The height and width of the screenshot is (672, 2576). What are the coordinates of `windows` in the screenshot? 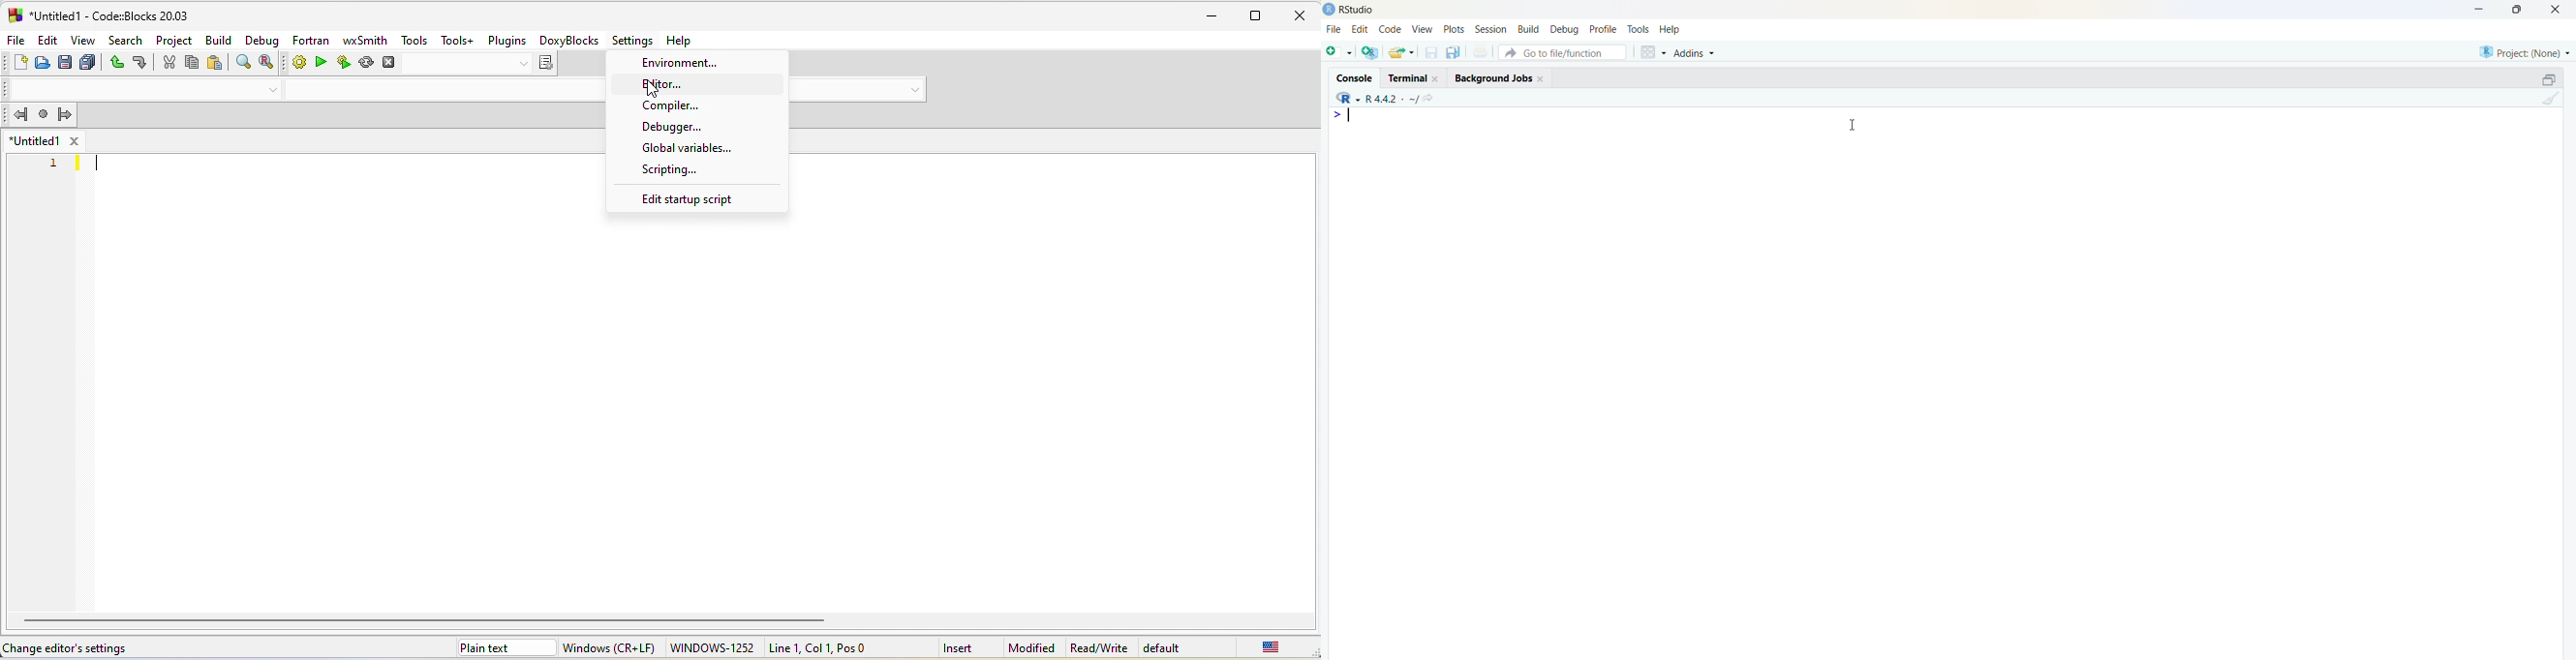 It's located at (613, 647).